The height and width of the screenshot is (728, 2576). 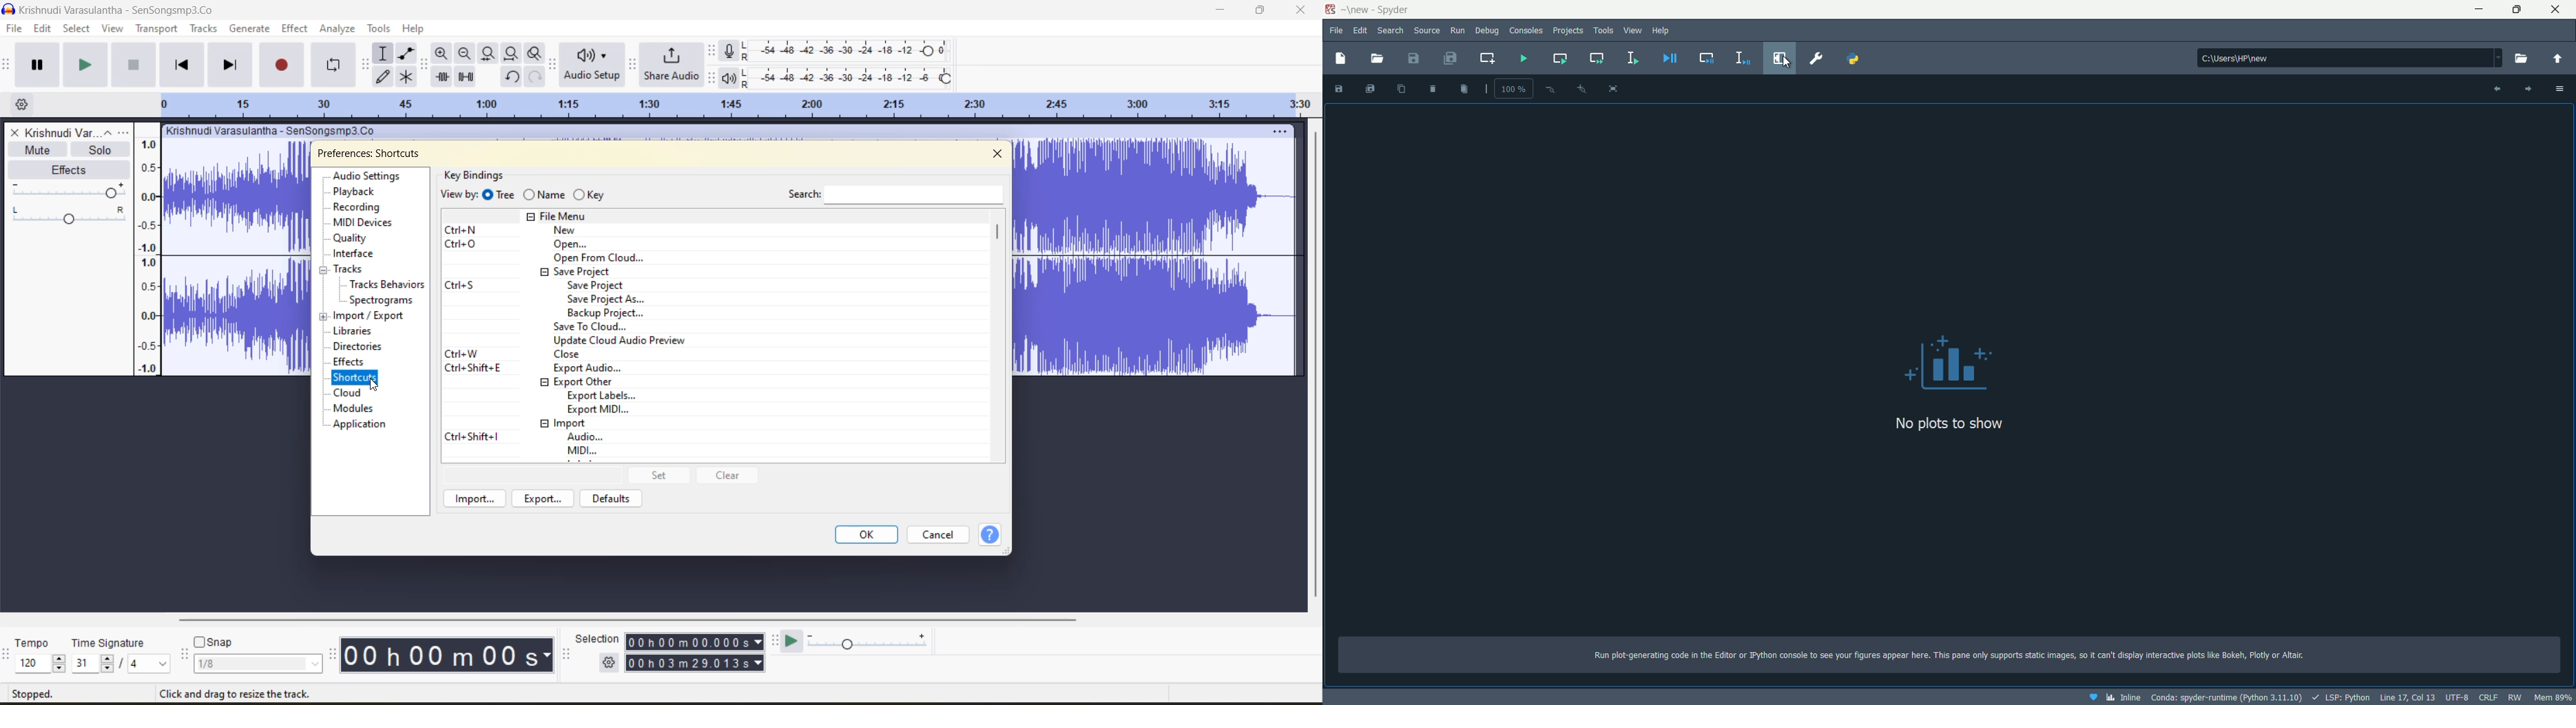 What do you see at coordinates (1947, 422) in the screenshot?
I see `no plots to show` at bounding box center [1947, 422].